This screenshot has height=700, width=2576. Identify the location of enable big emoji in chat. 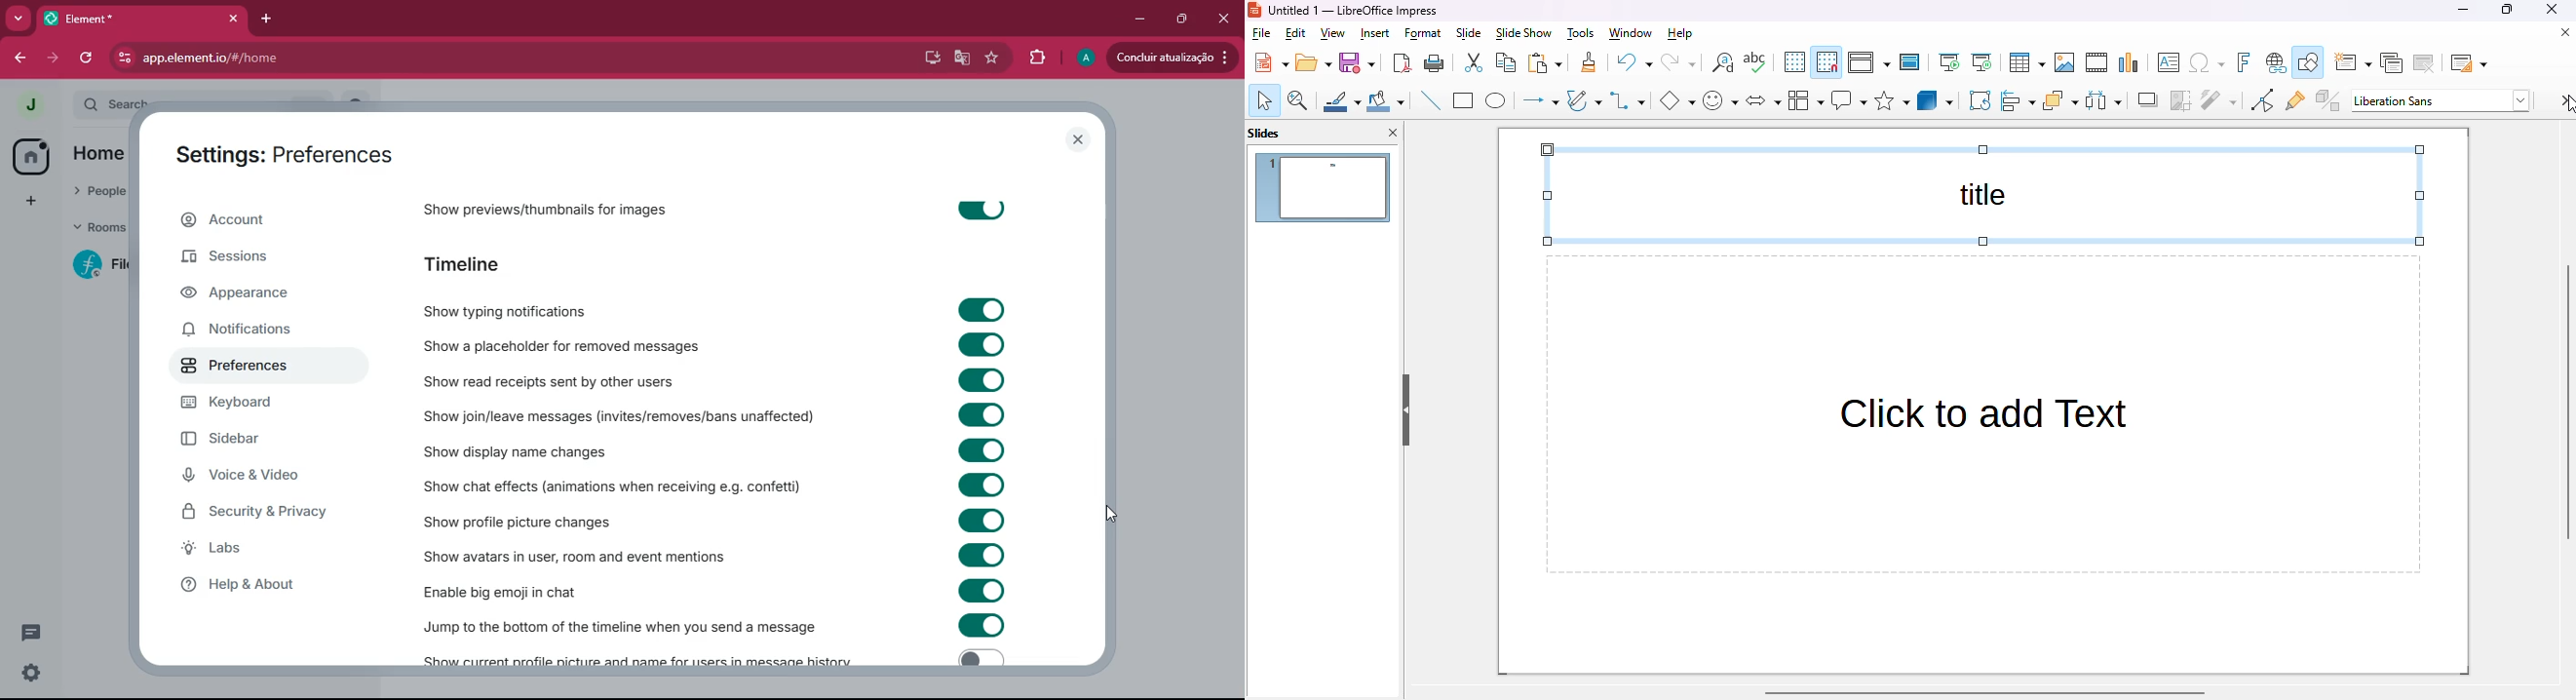
(532, 590).